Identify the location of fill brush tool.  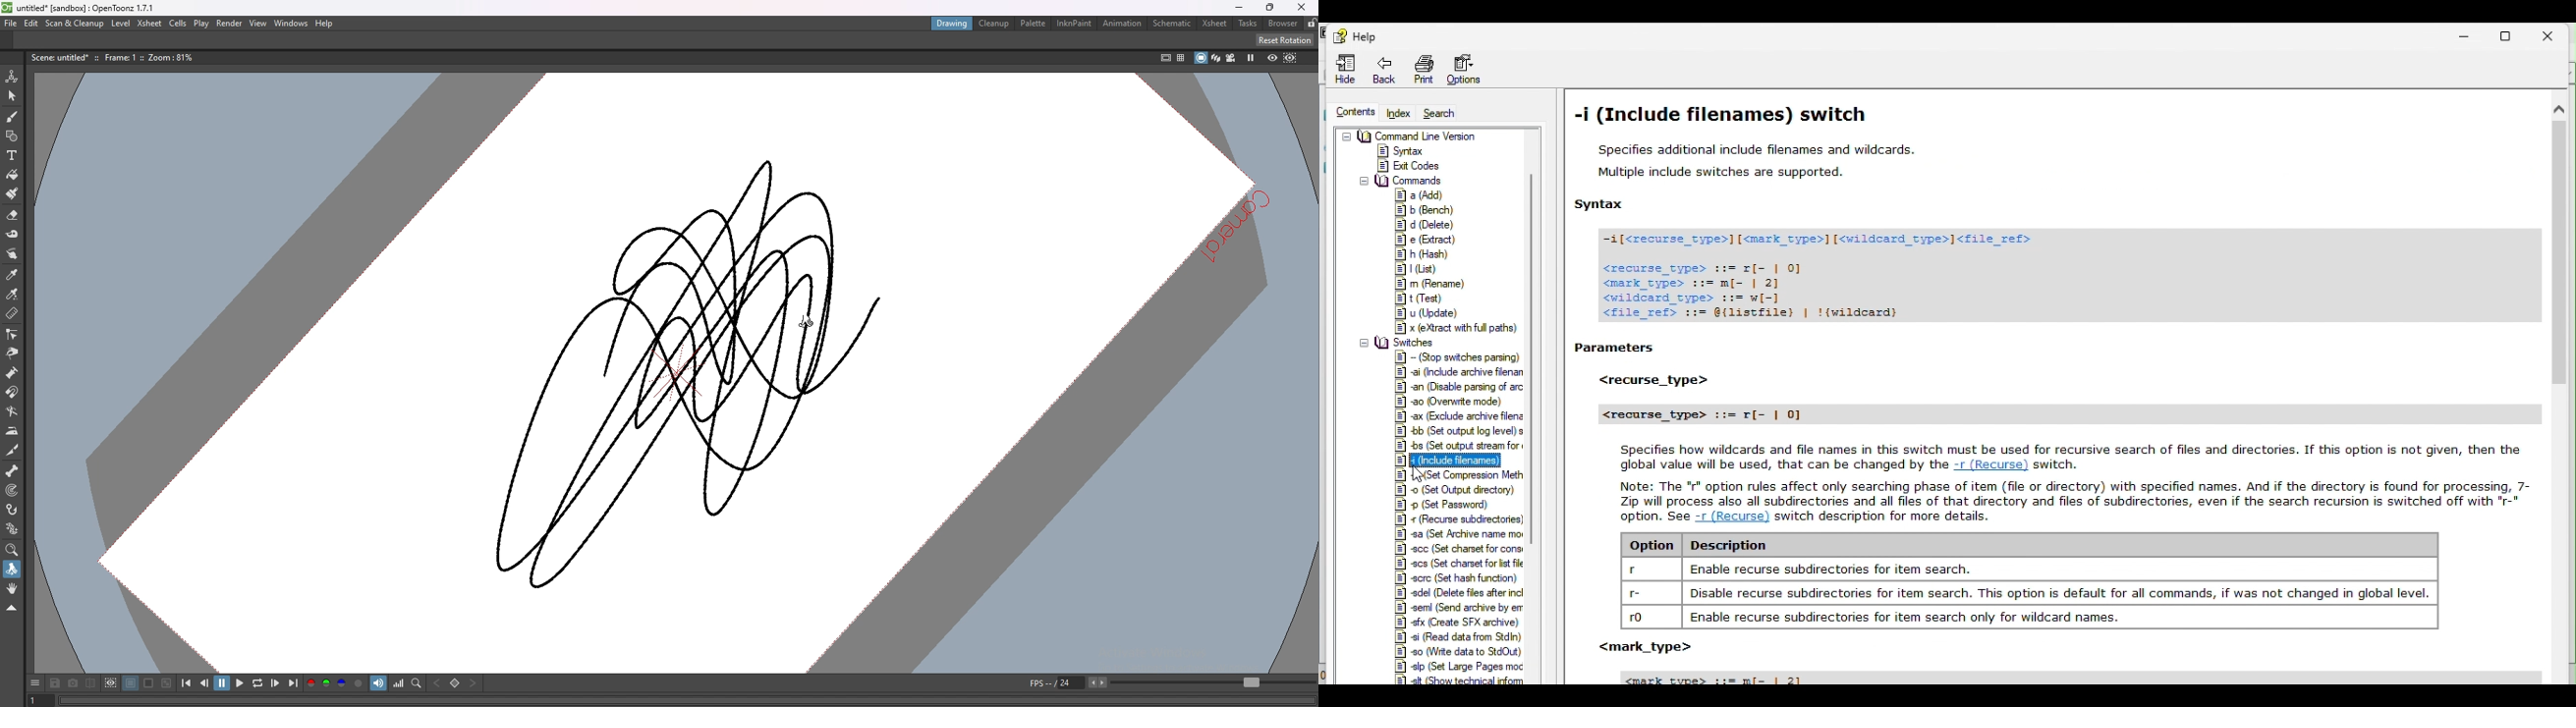
(12, 193).